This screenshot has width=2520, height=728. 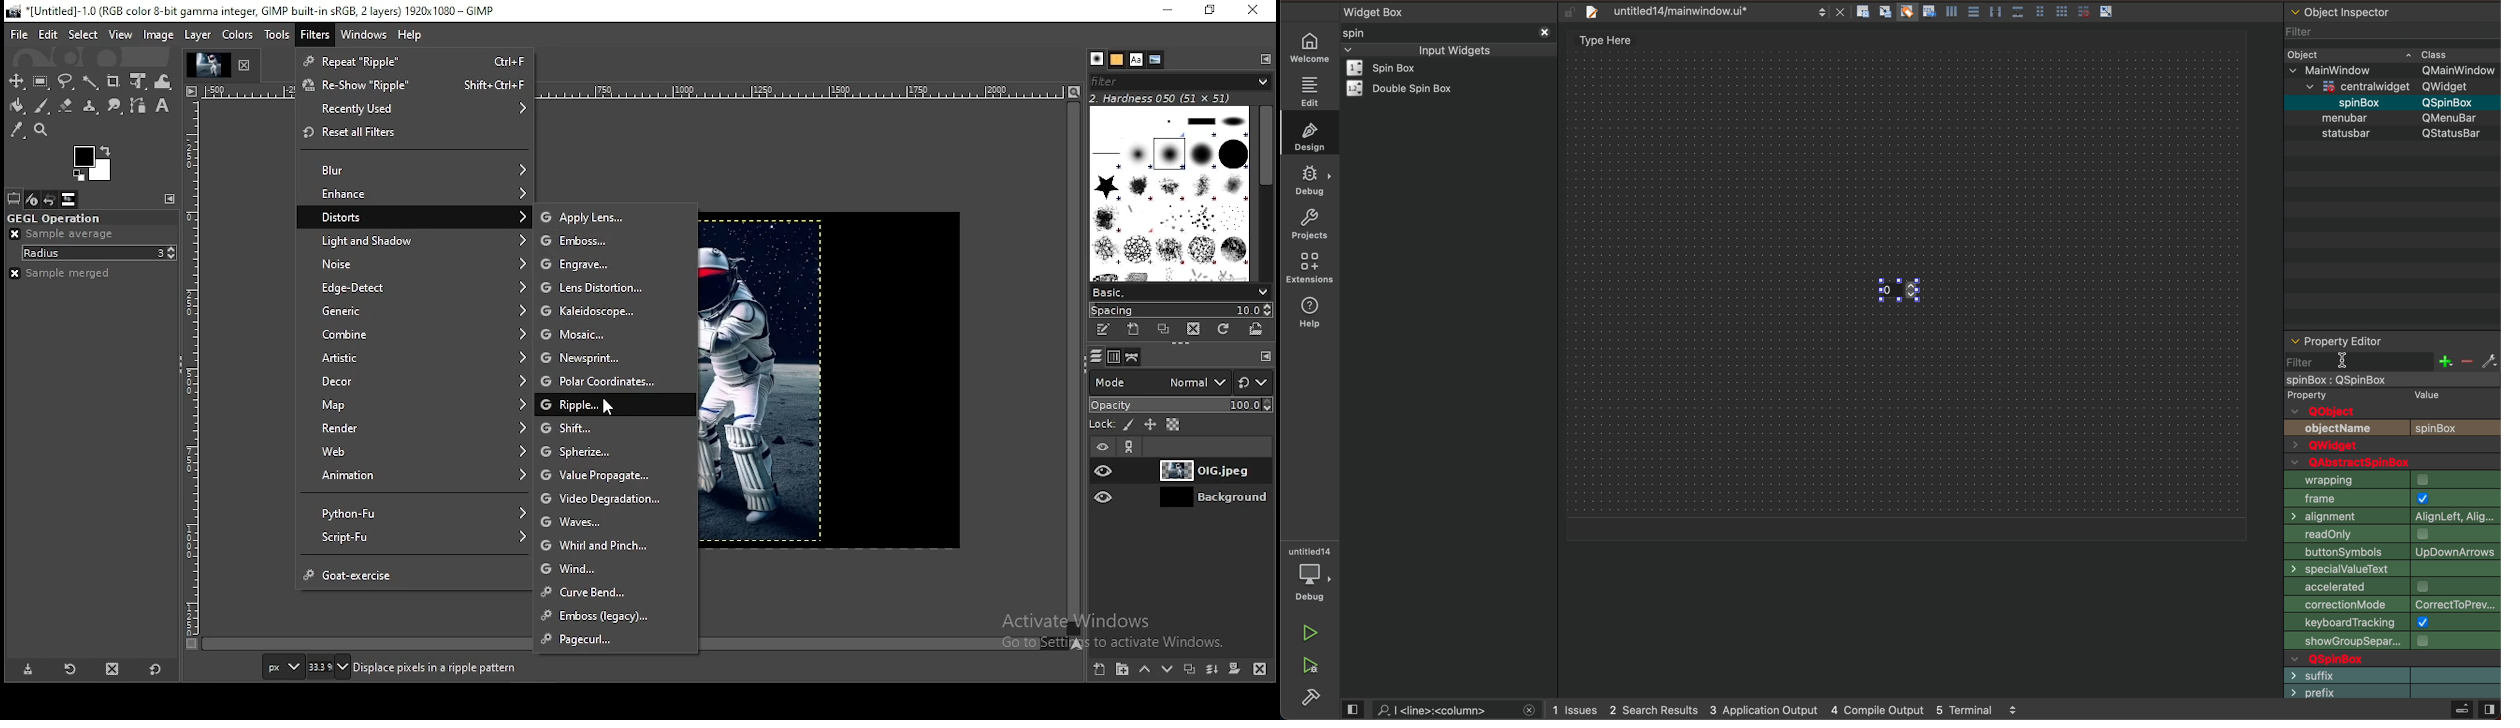 I want to click on close sidebar, so click(x=2472, y=709).